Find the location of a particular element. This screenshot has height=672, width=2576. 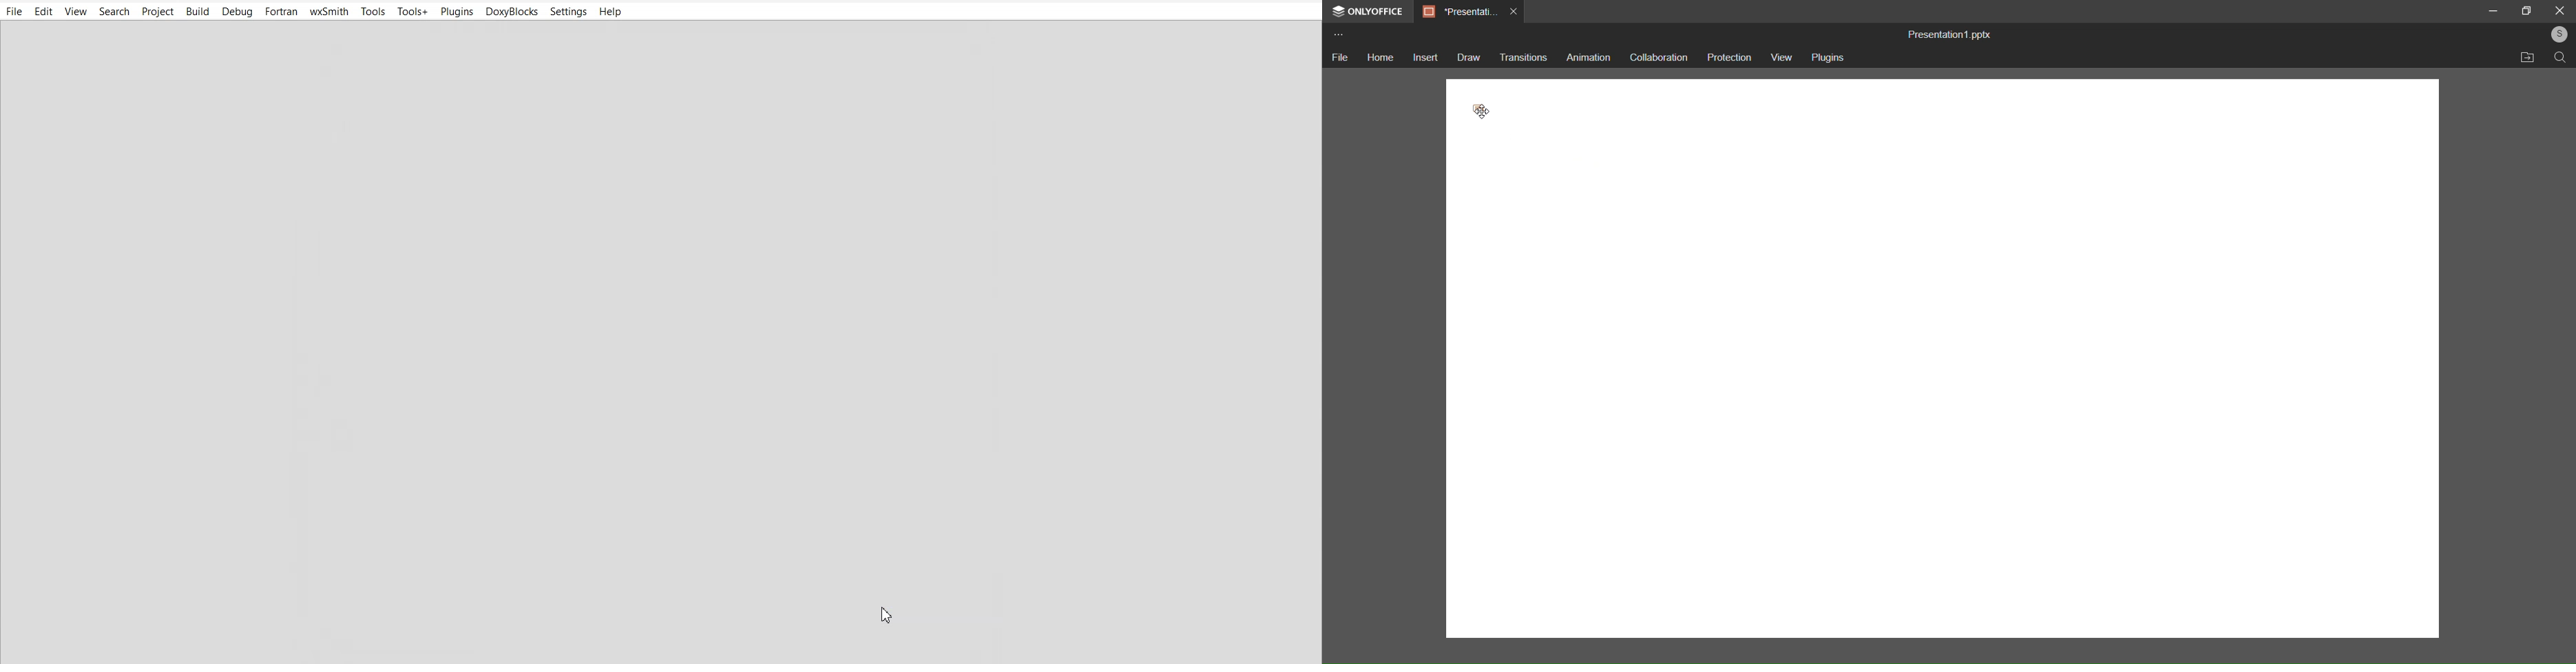

onlyoffice is located at coordinates (1367, 11).